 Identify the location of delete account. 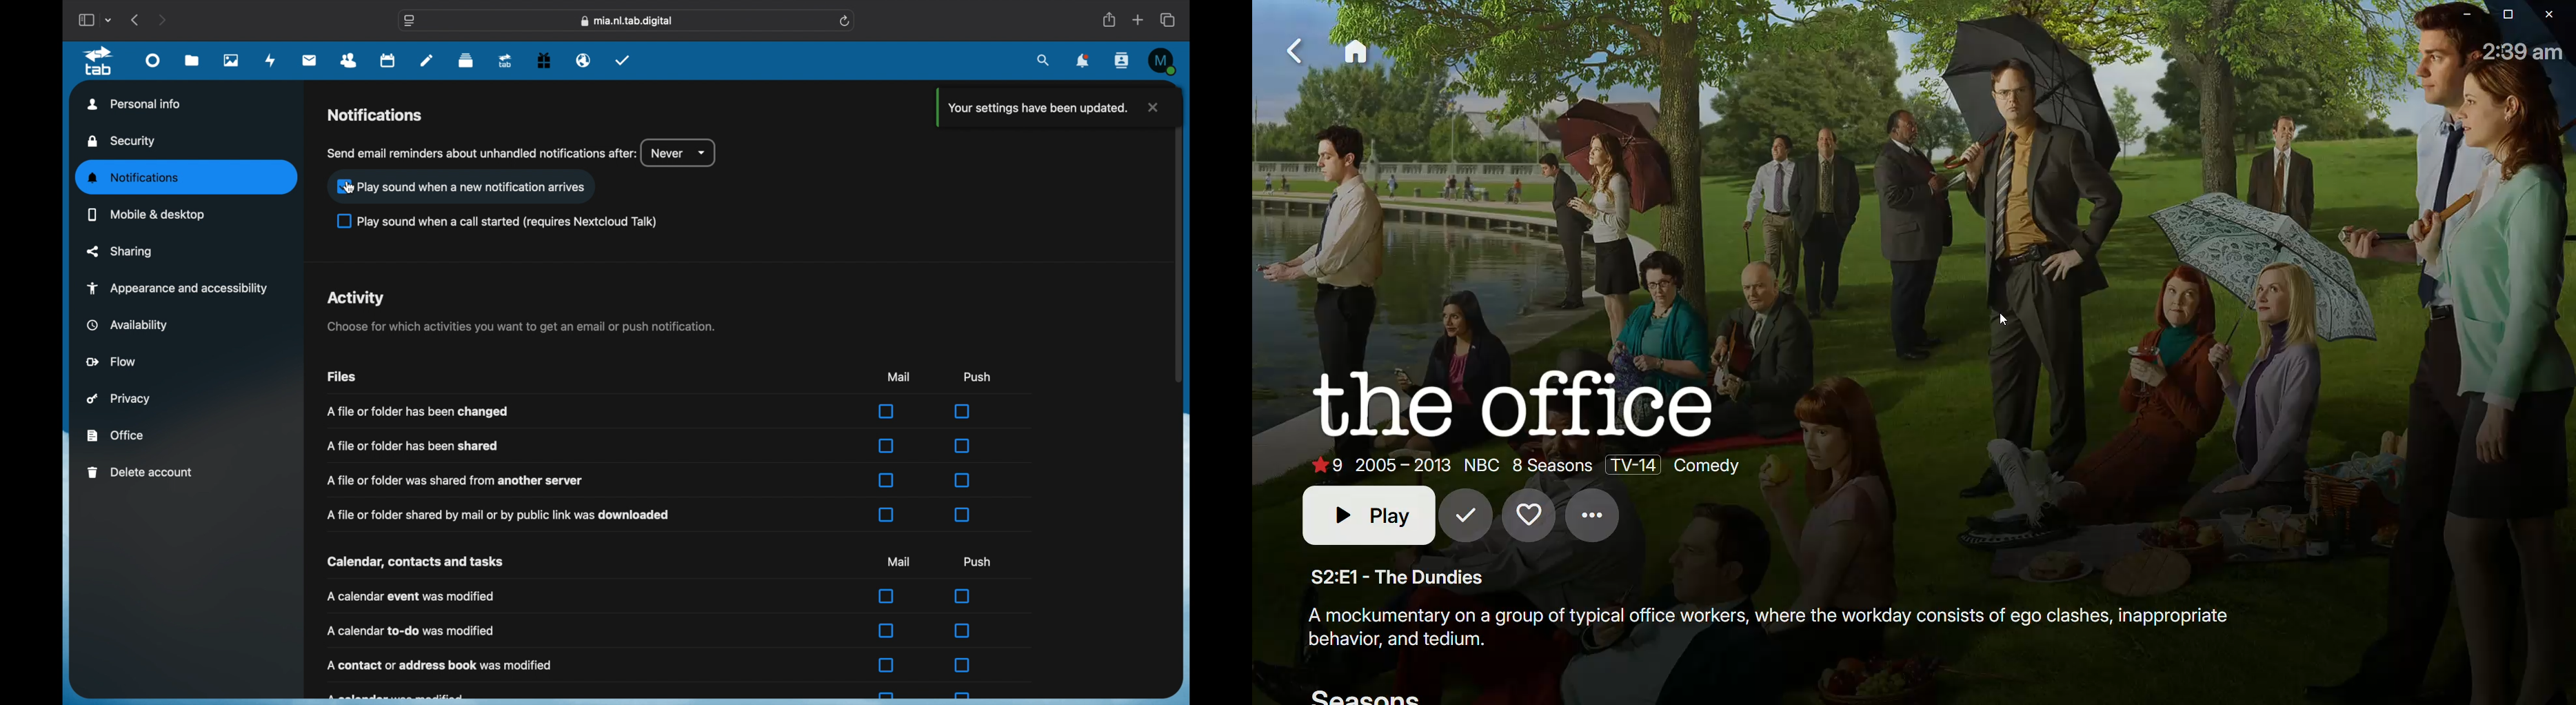
(141, 473).